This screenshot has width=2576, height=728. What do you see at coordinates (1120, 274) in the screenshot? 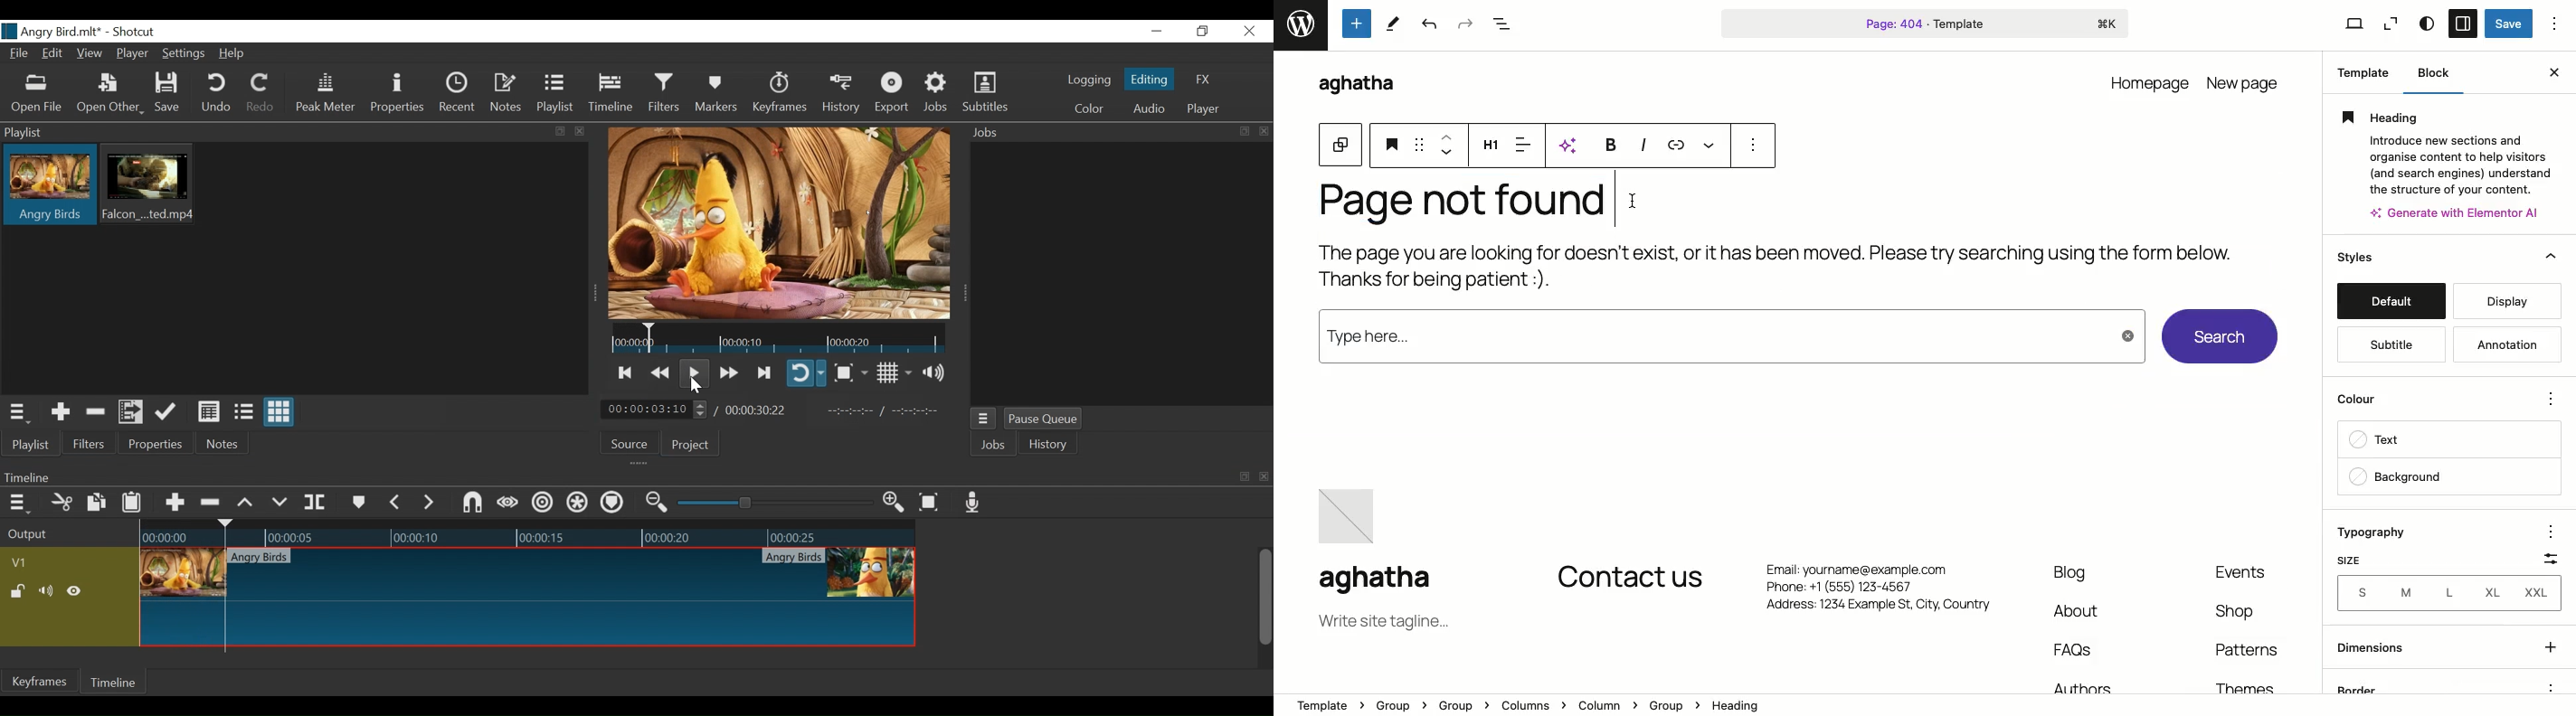
I see `Jobs Panel` at bounding box center [1120, 274].